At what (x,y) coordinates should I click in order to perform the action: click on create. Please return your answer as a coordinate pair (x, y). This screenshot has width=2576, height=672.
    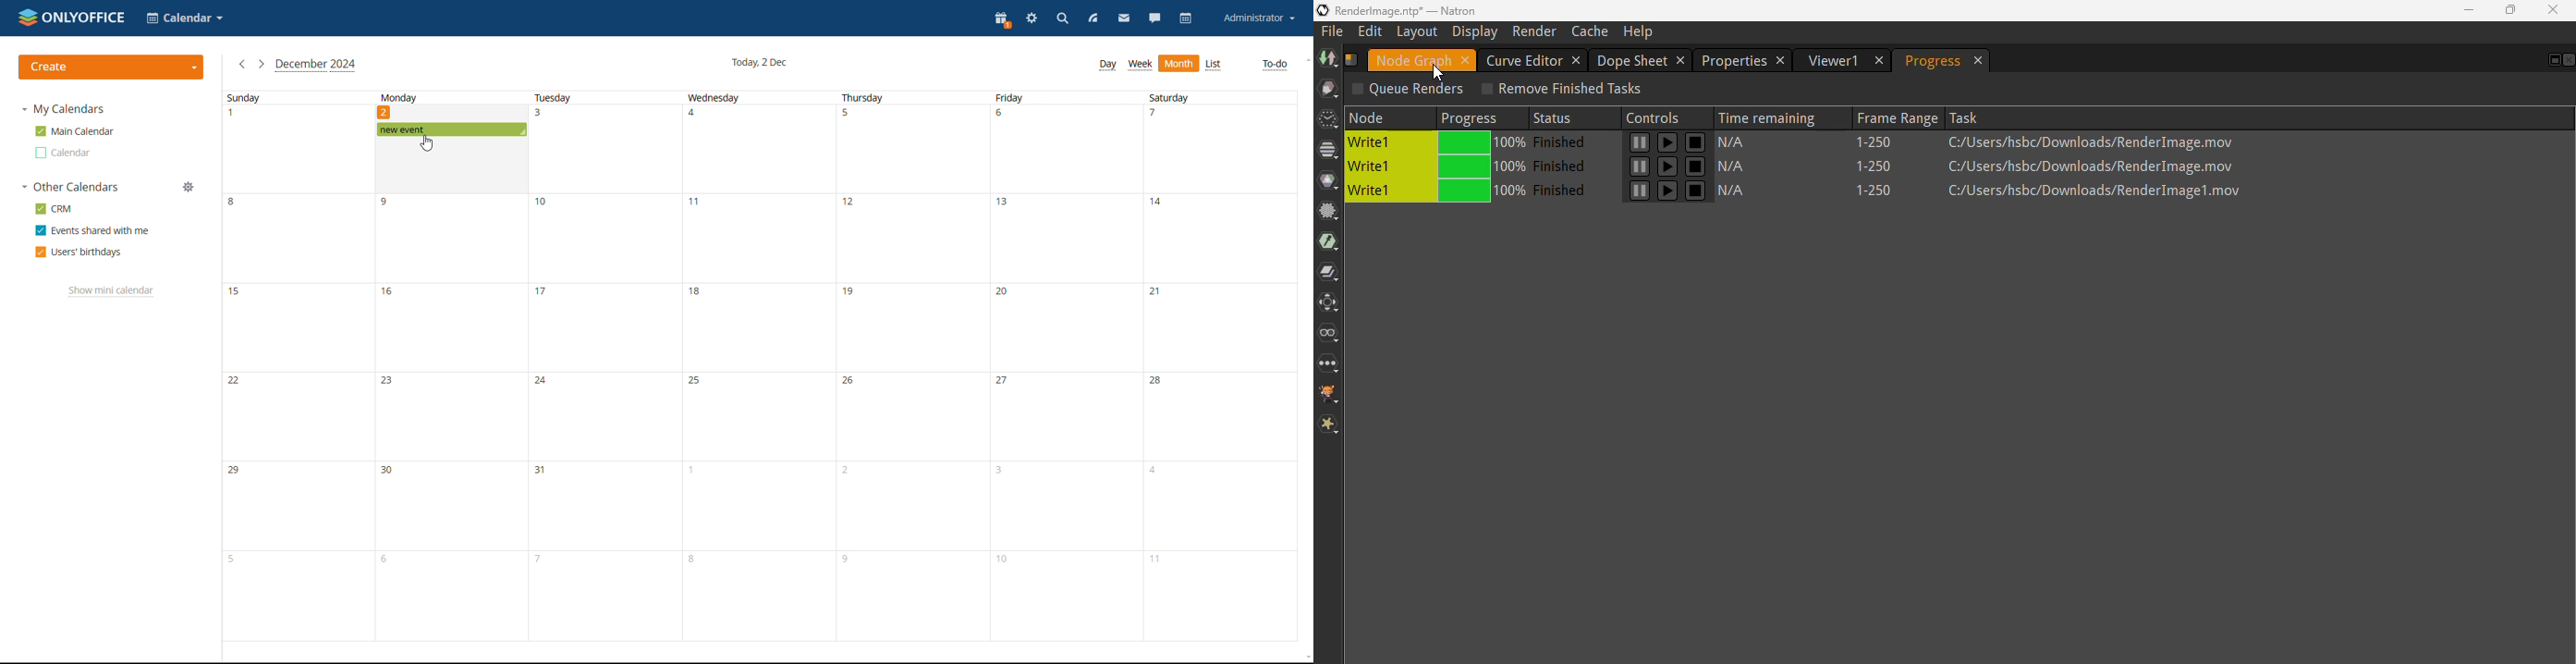
    Looking at the image, I should click on (111, 68).